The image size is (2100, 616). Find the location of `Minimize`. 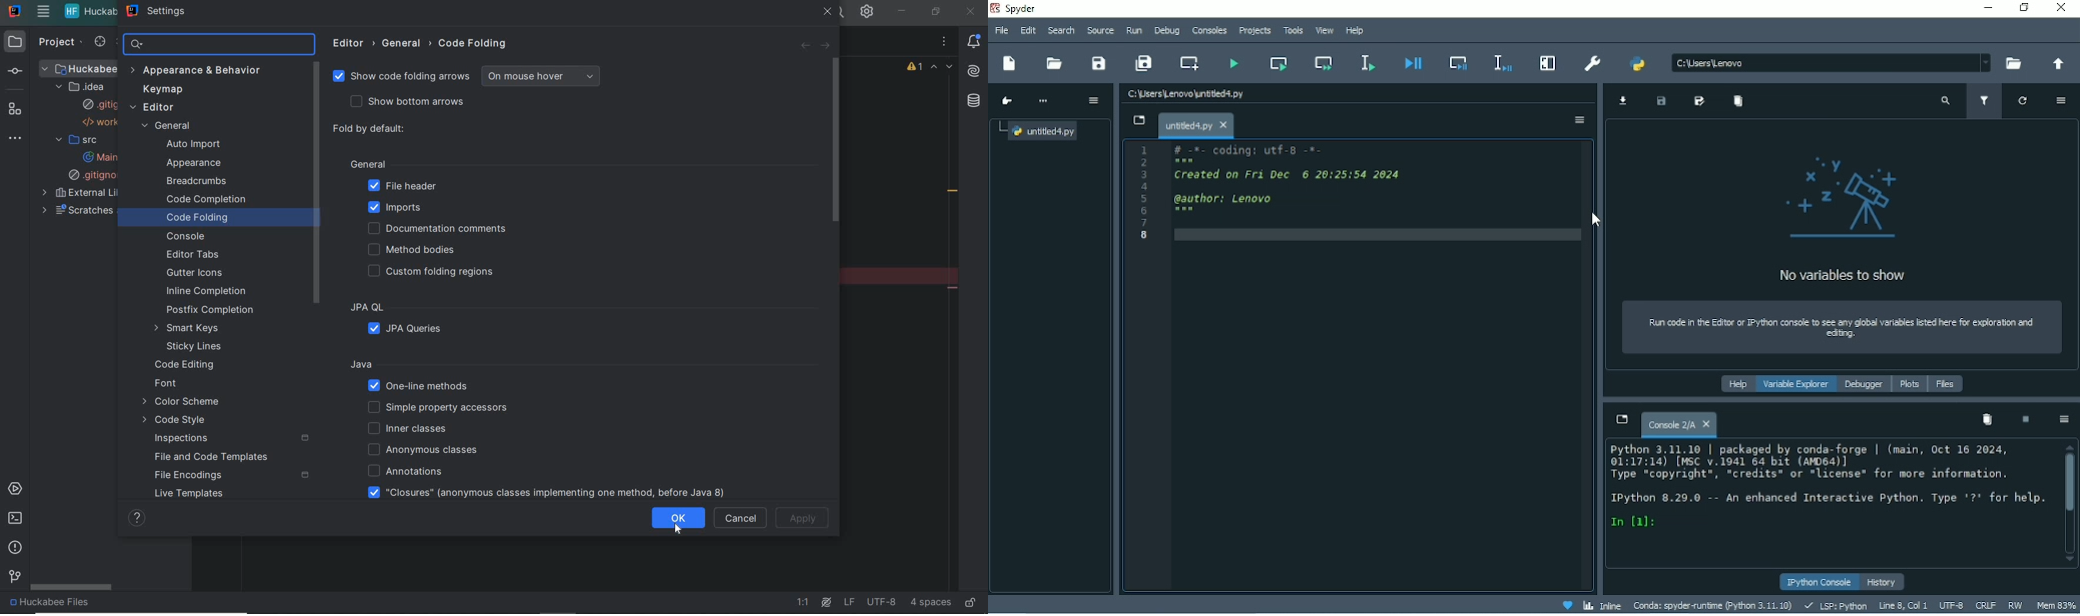

Minimize is located at coordinates (1987, 8).